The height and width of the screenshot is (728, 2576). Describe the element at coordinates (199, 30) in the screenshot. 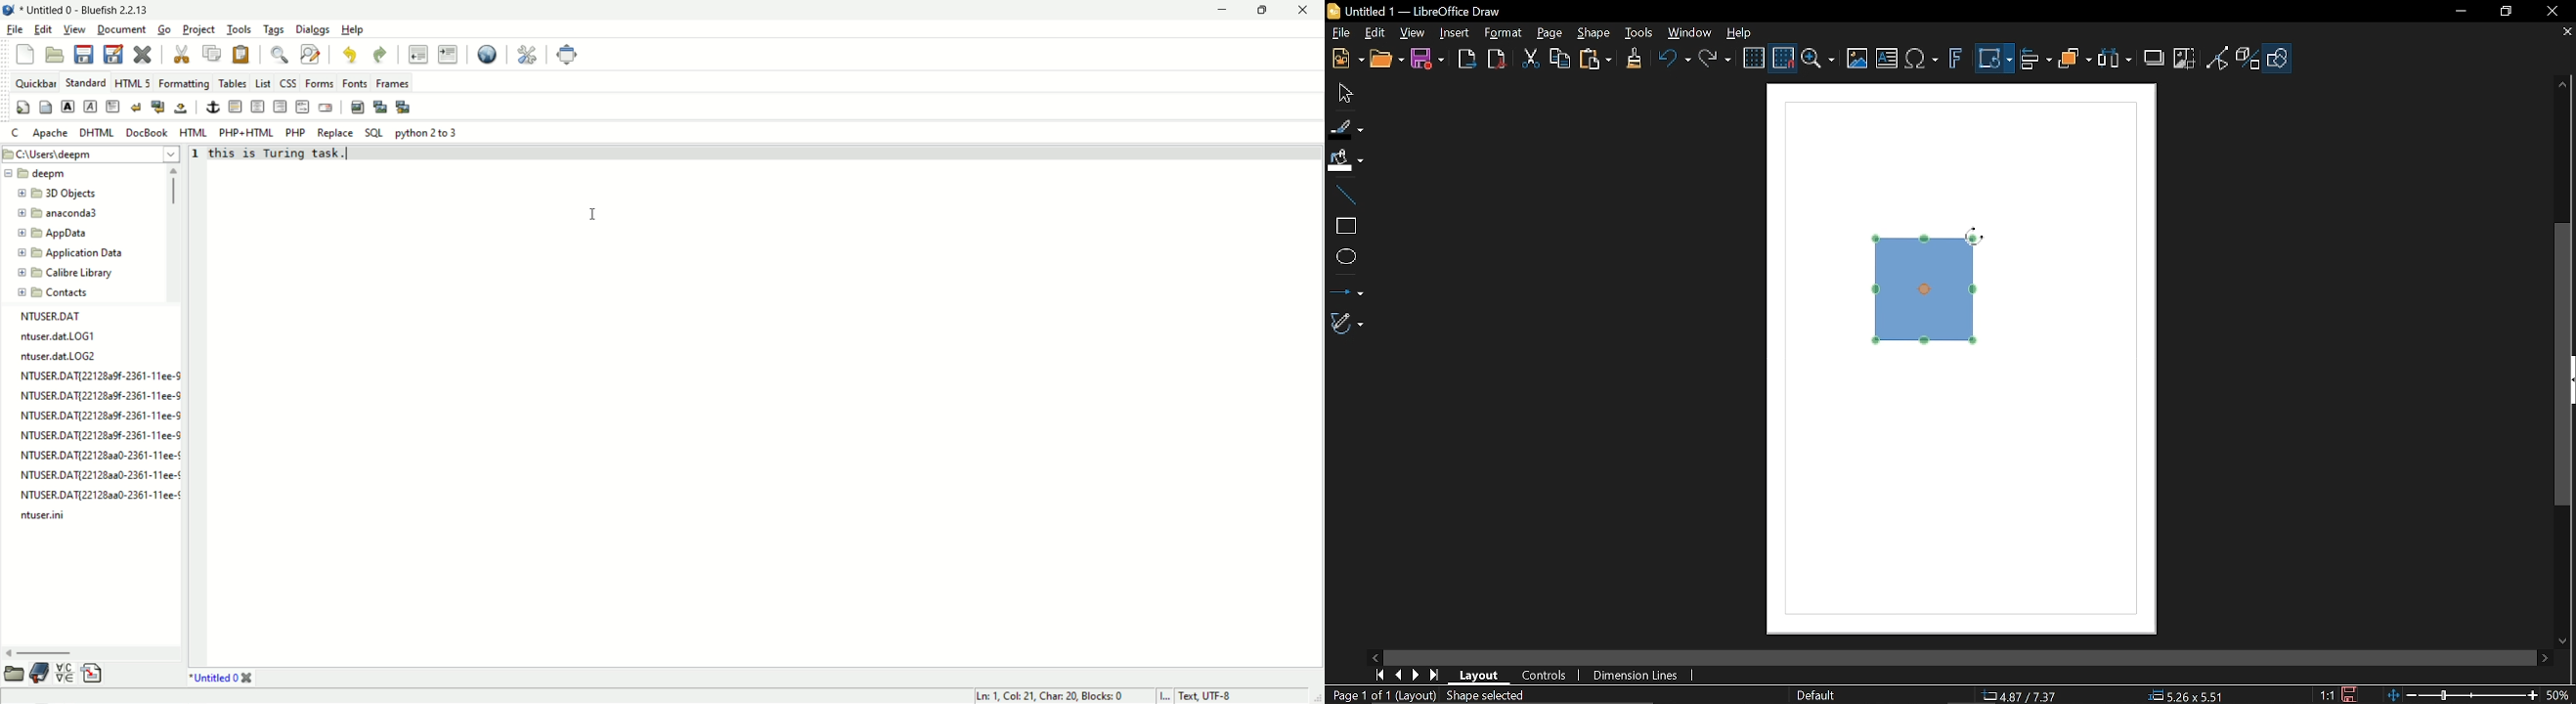

I see `project` at that location.